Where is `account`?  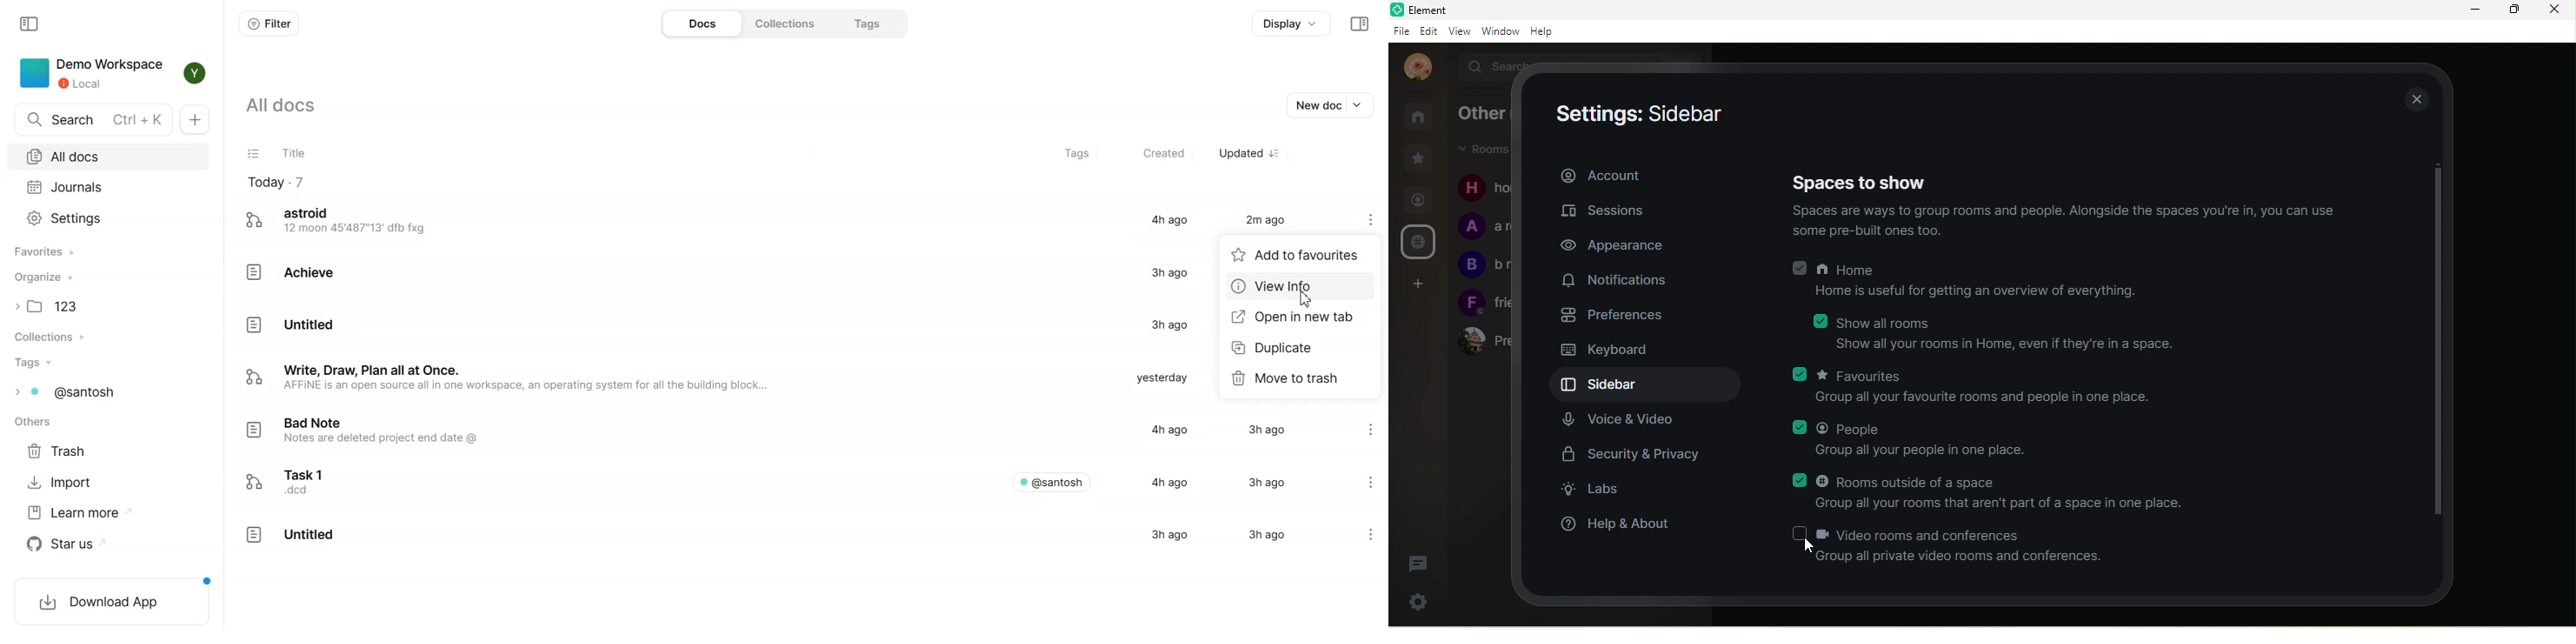 account is located at coordinates (1601, 177).